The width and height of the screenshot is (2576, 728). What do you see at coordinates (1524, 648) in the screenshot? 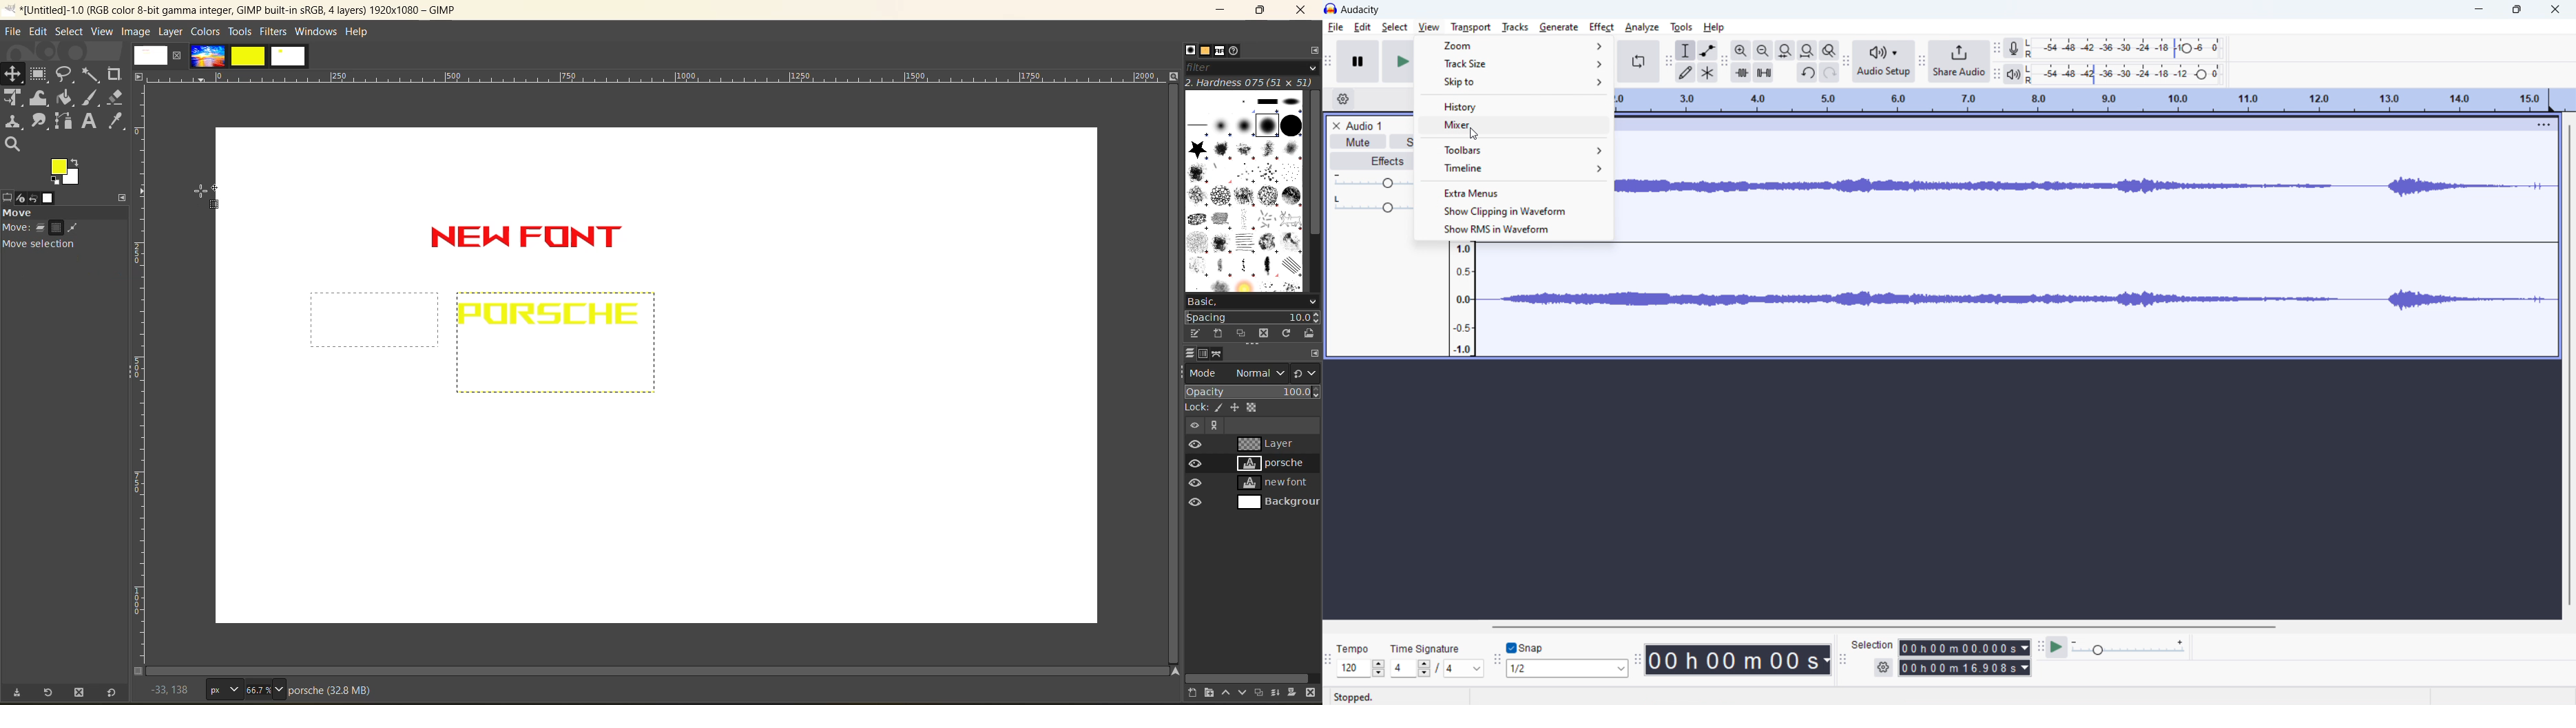
I see `toggle snap` at bounding box center [1524, 648].